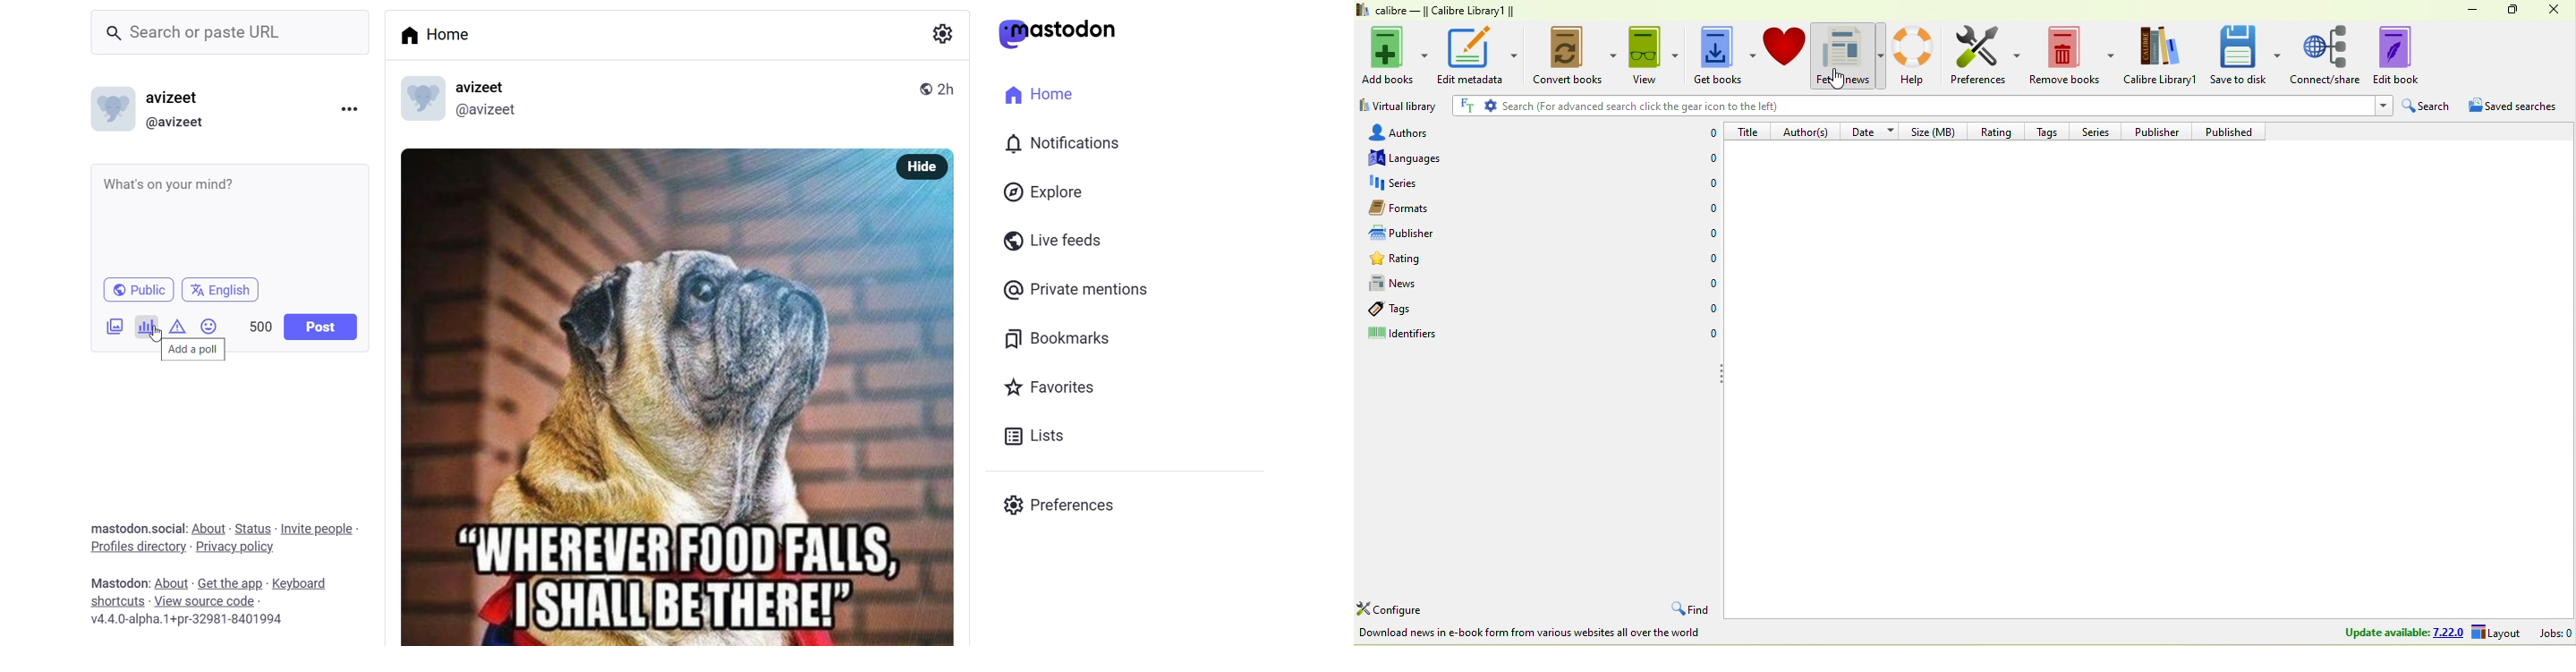 The width and height of the screenshot is (2576, 672). What do you see at coordinates (137, 546) in the screenshot?
I see `profiles` at bounding box center [137, 546].